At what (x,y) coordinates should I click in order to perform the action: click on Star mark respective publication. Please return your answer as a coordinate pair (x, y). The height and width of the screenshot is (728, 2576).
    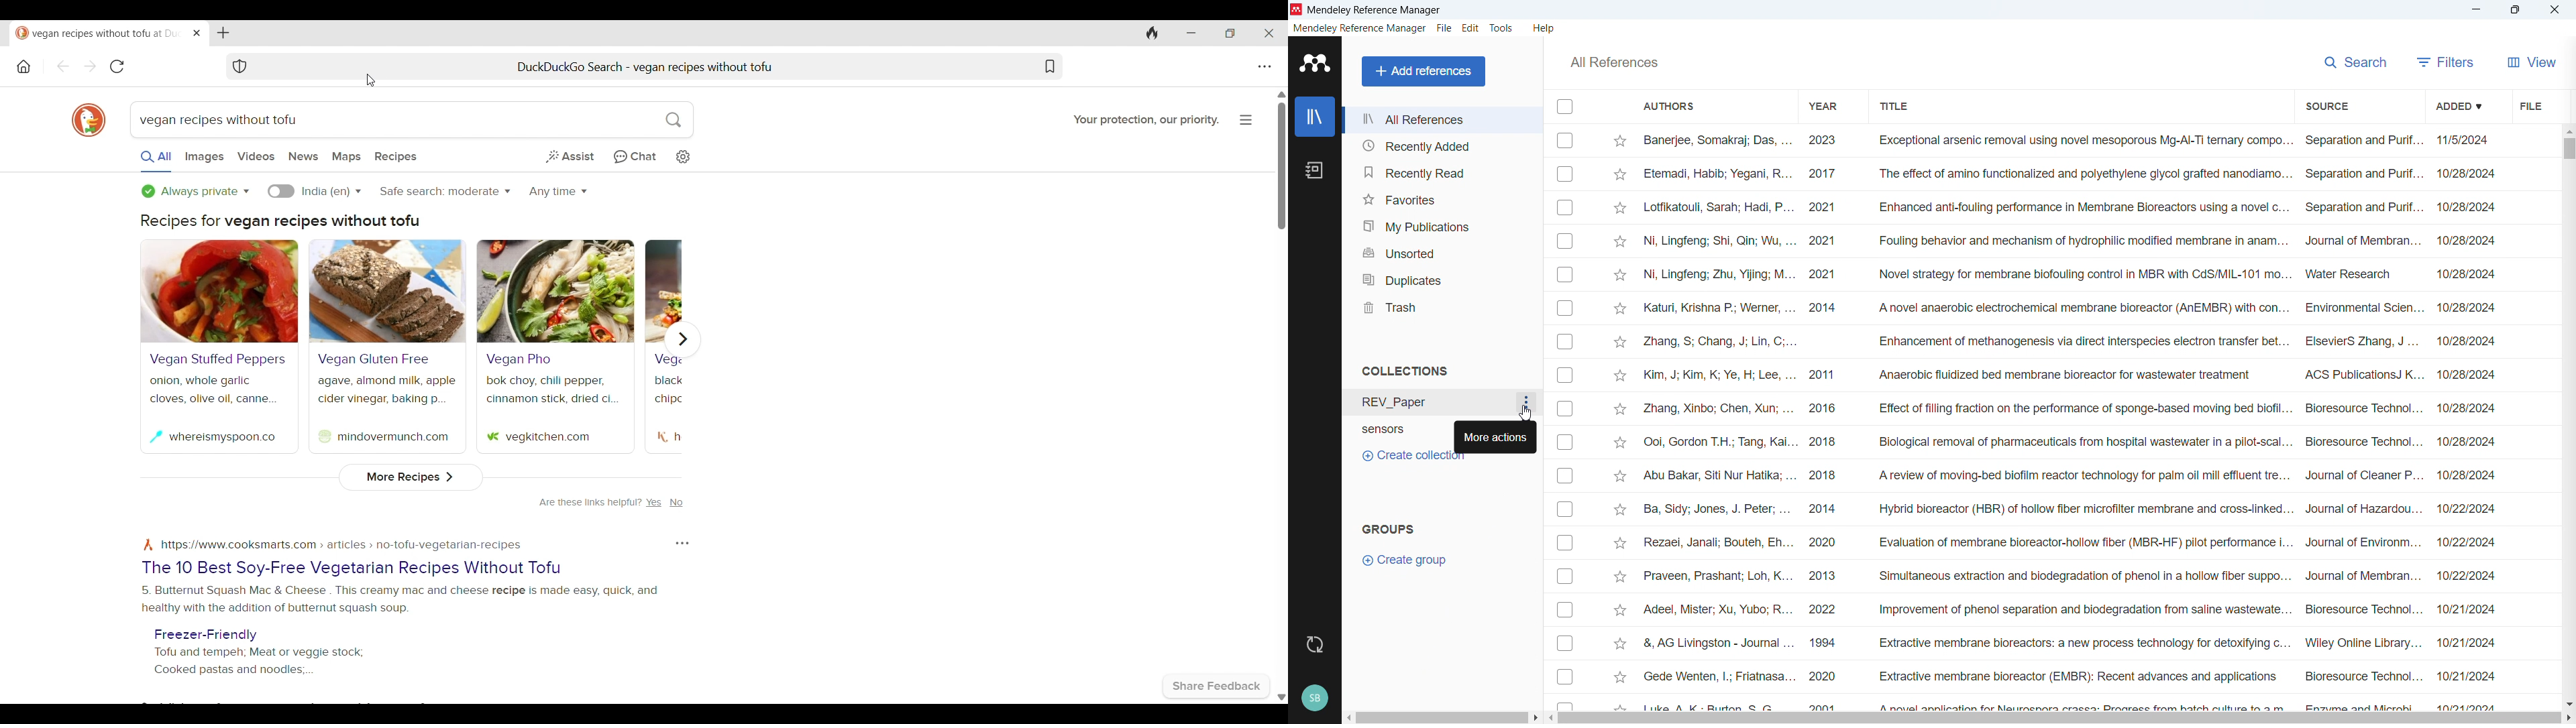
    Looking at the image, I should click on (1619, 375).